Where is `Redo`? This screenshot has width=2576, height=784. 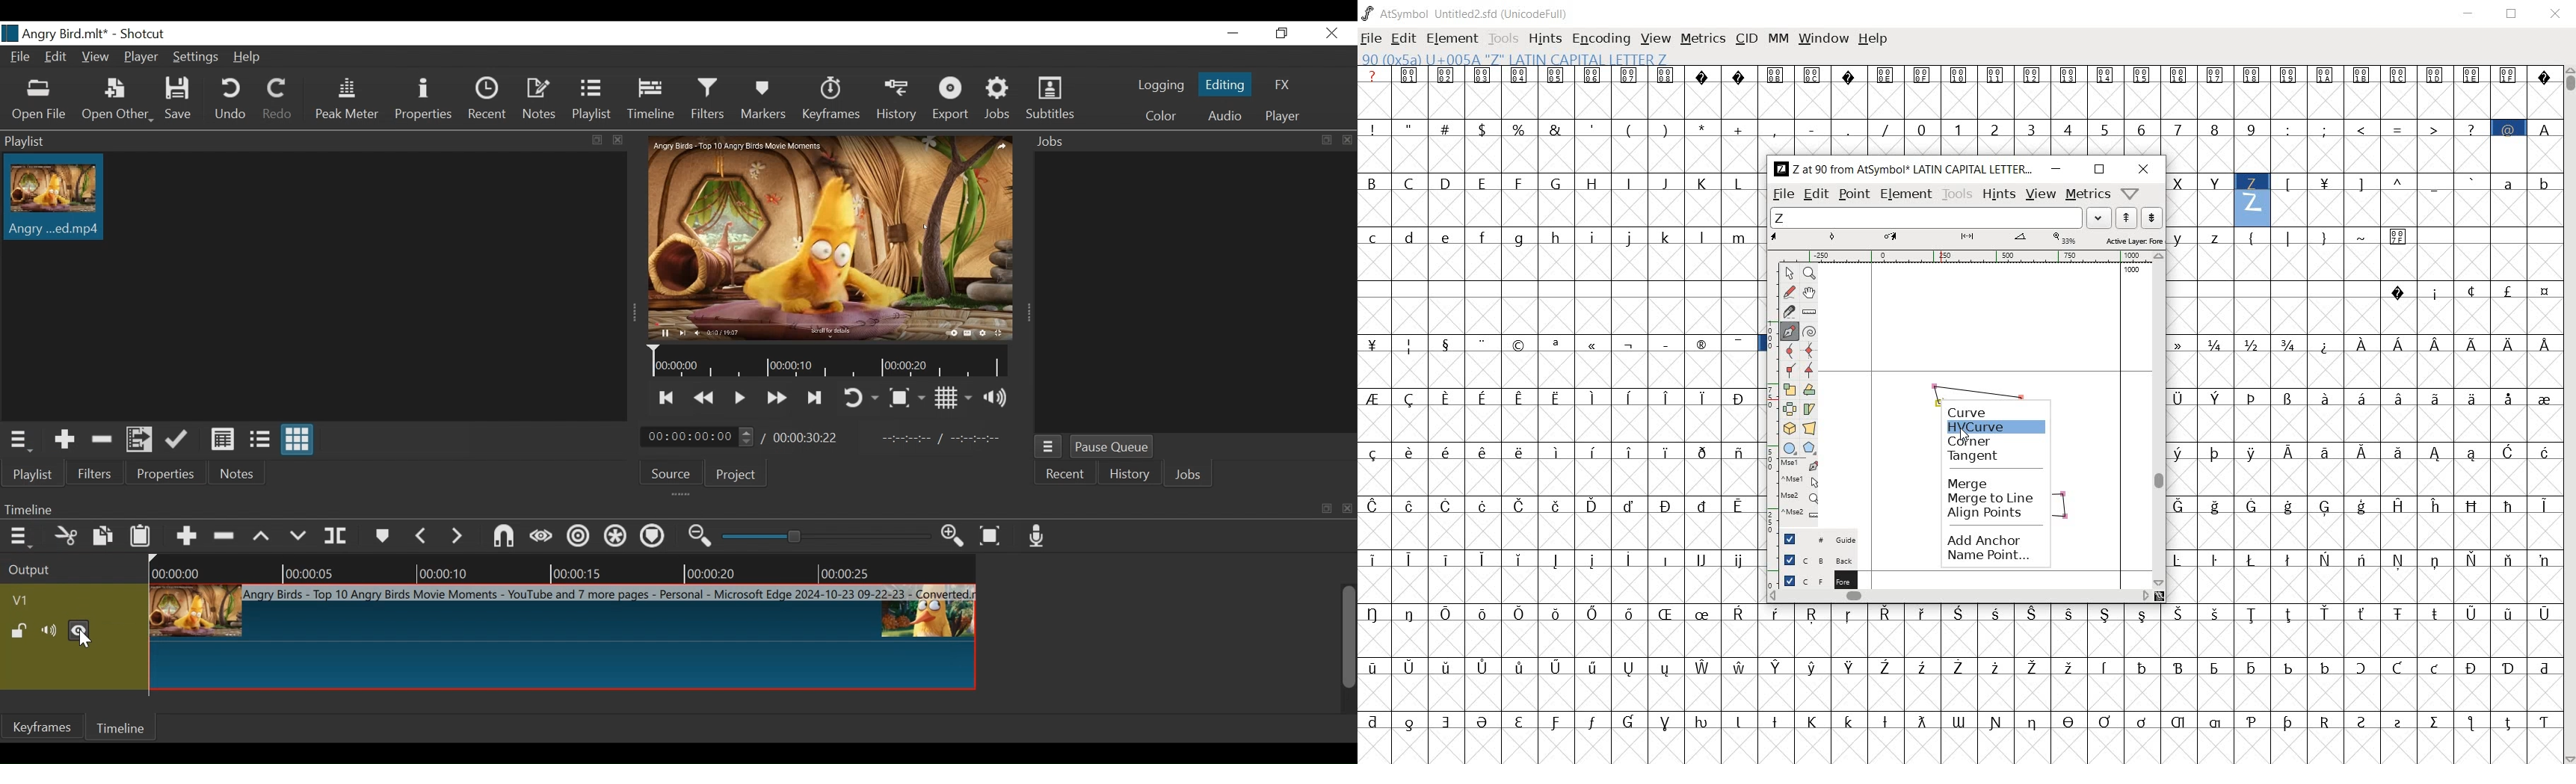
Redo is located at coordinates (279, 99).